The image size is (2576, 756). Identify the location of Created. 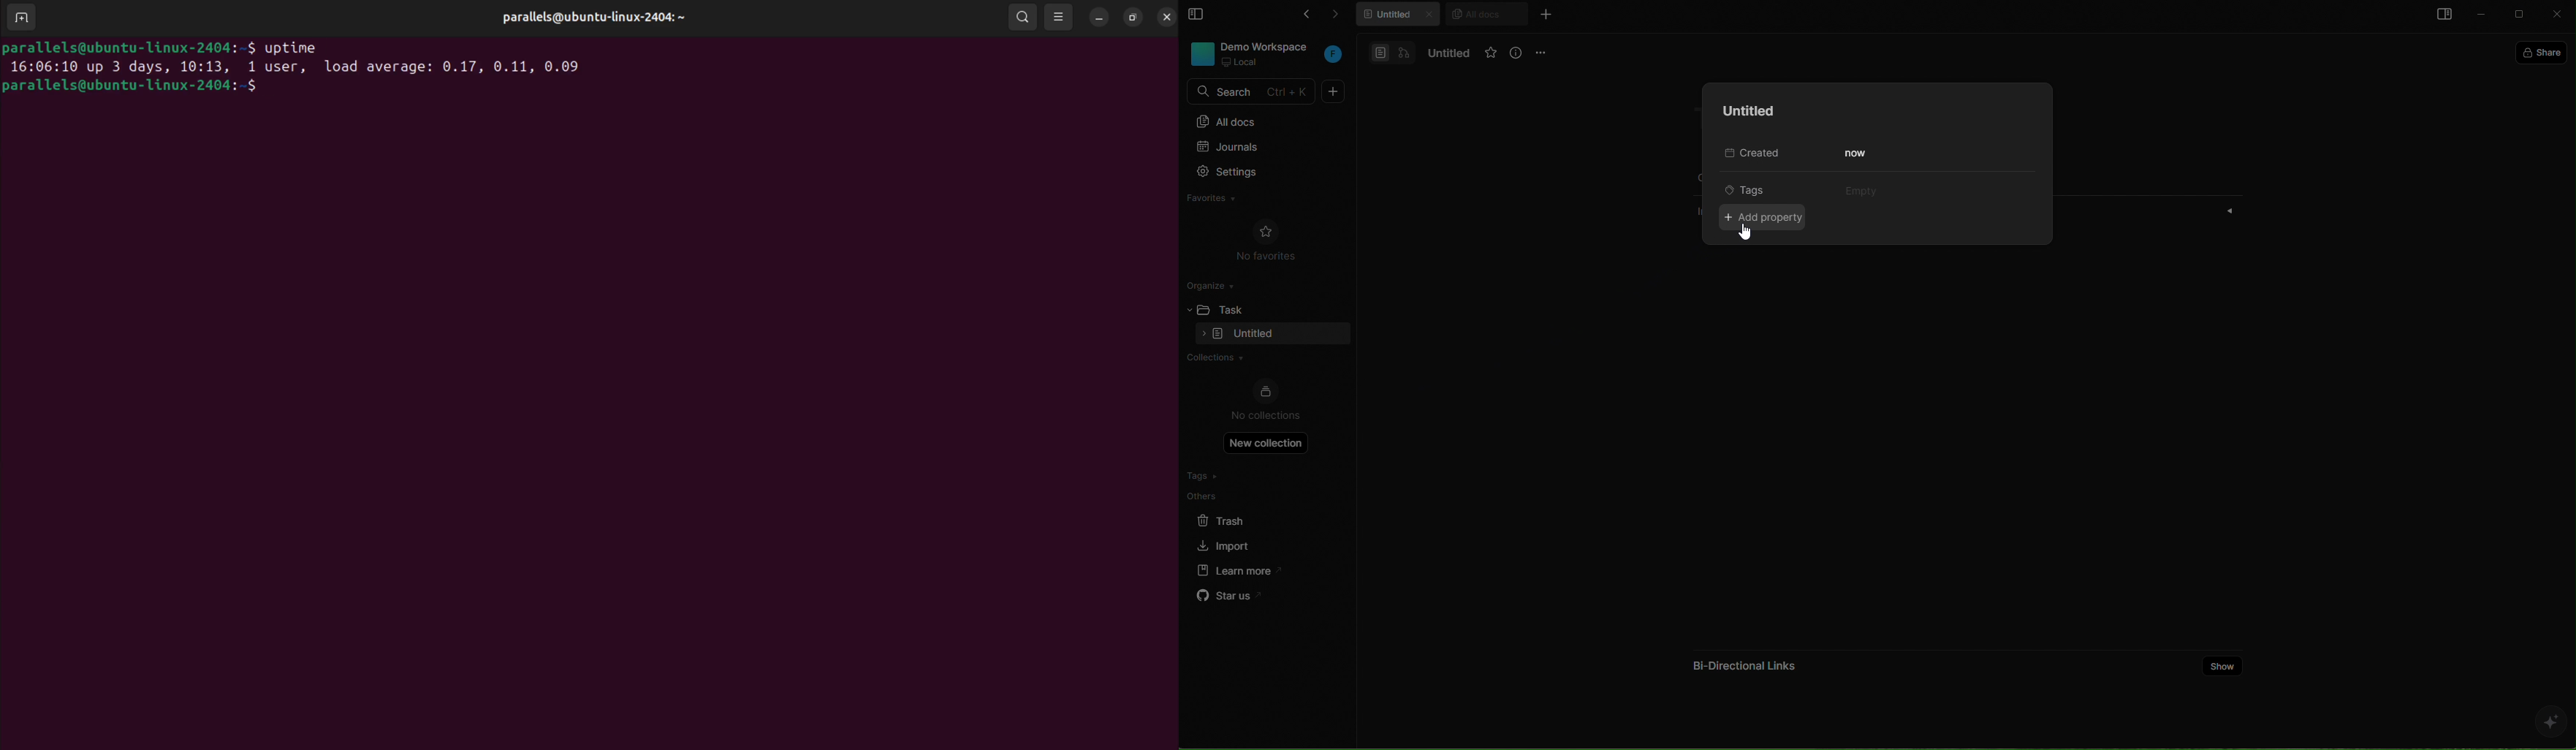
(1749, 154).